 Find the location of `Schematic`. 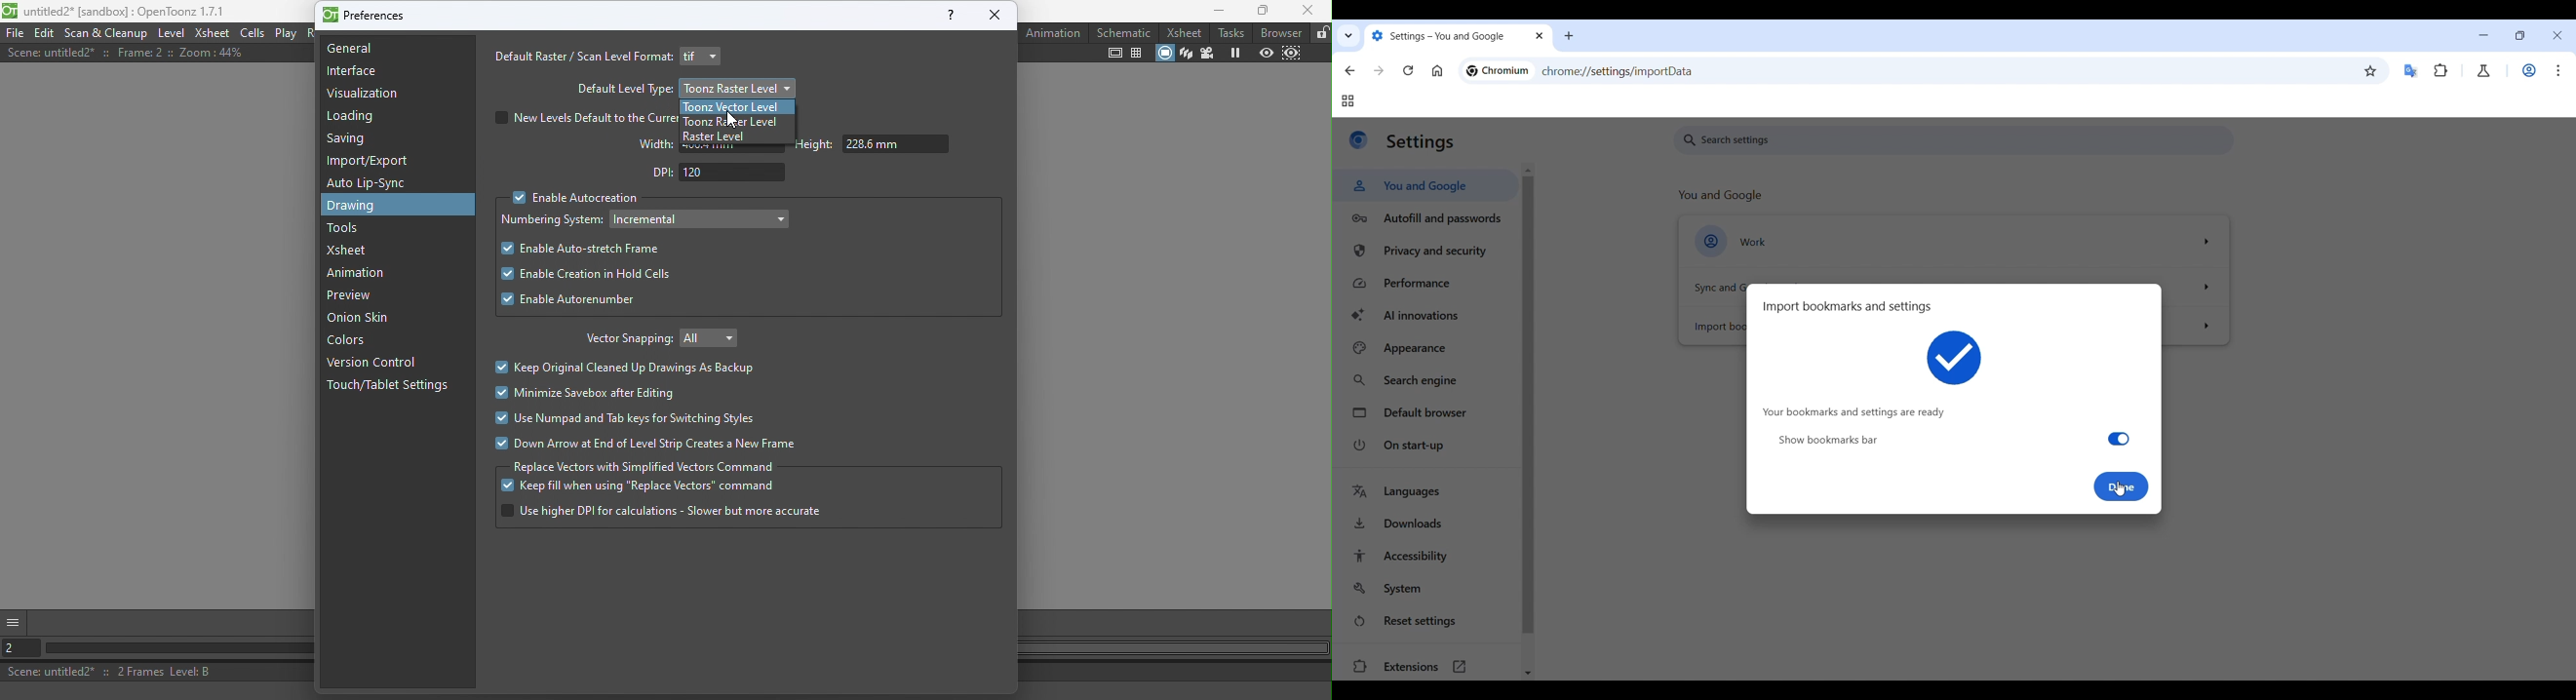

Schematic is located at coordinates (1124, 32).